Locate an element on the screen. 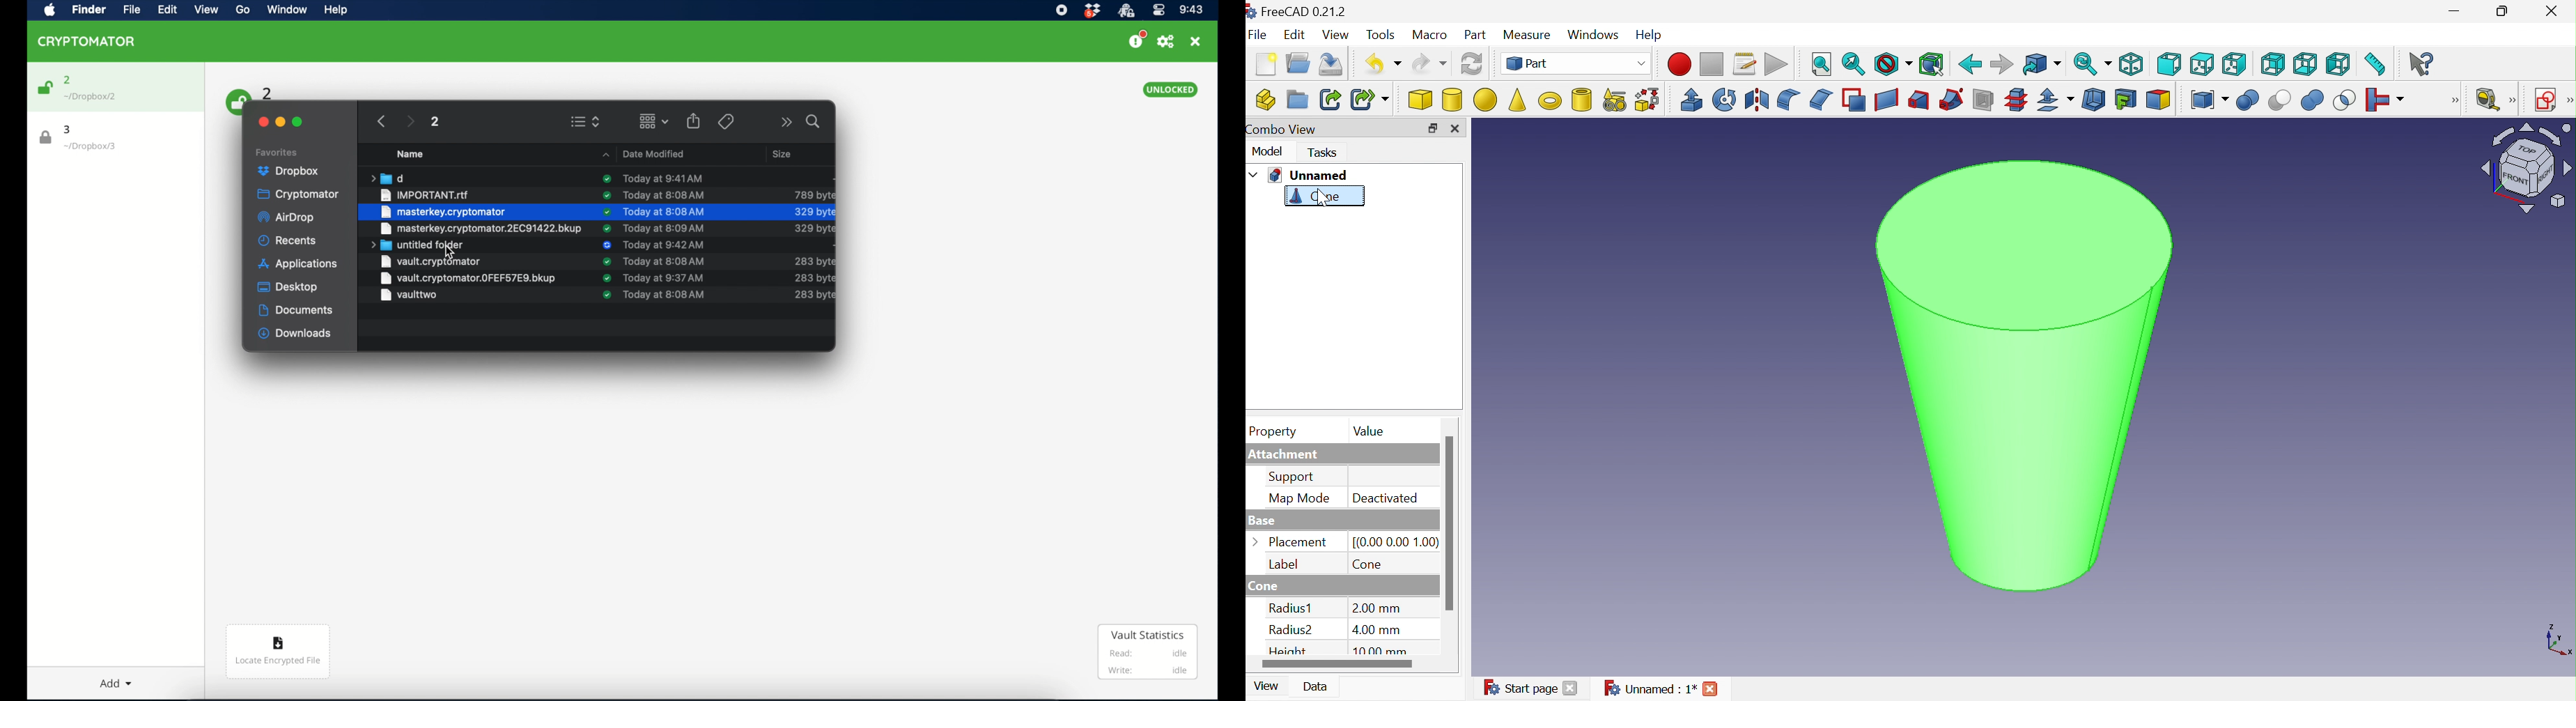  Execute macro is located at coordinates (1776, 65).